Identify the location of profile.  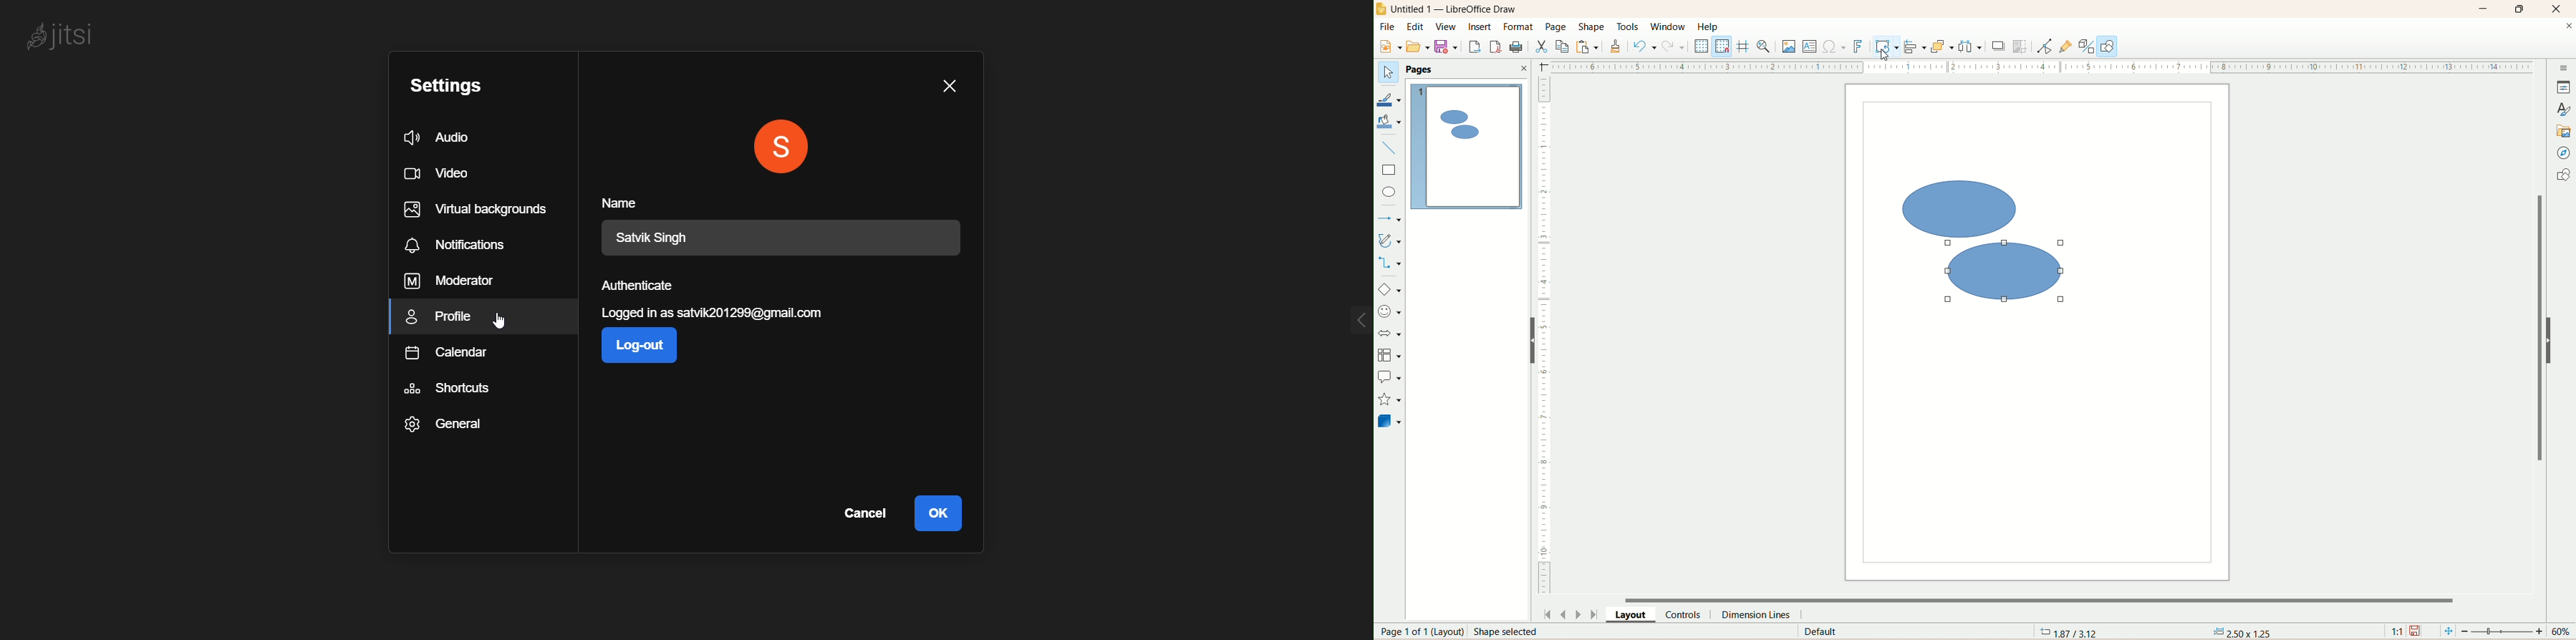
(446, 319).